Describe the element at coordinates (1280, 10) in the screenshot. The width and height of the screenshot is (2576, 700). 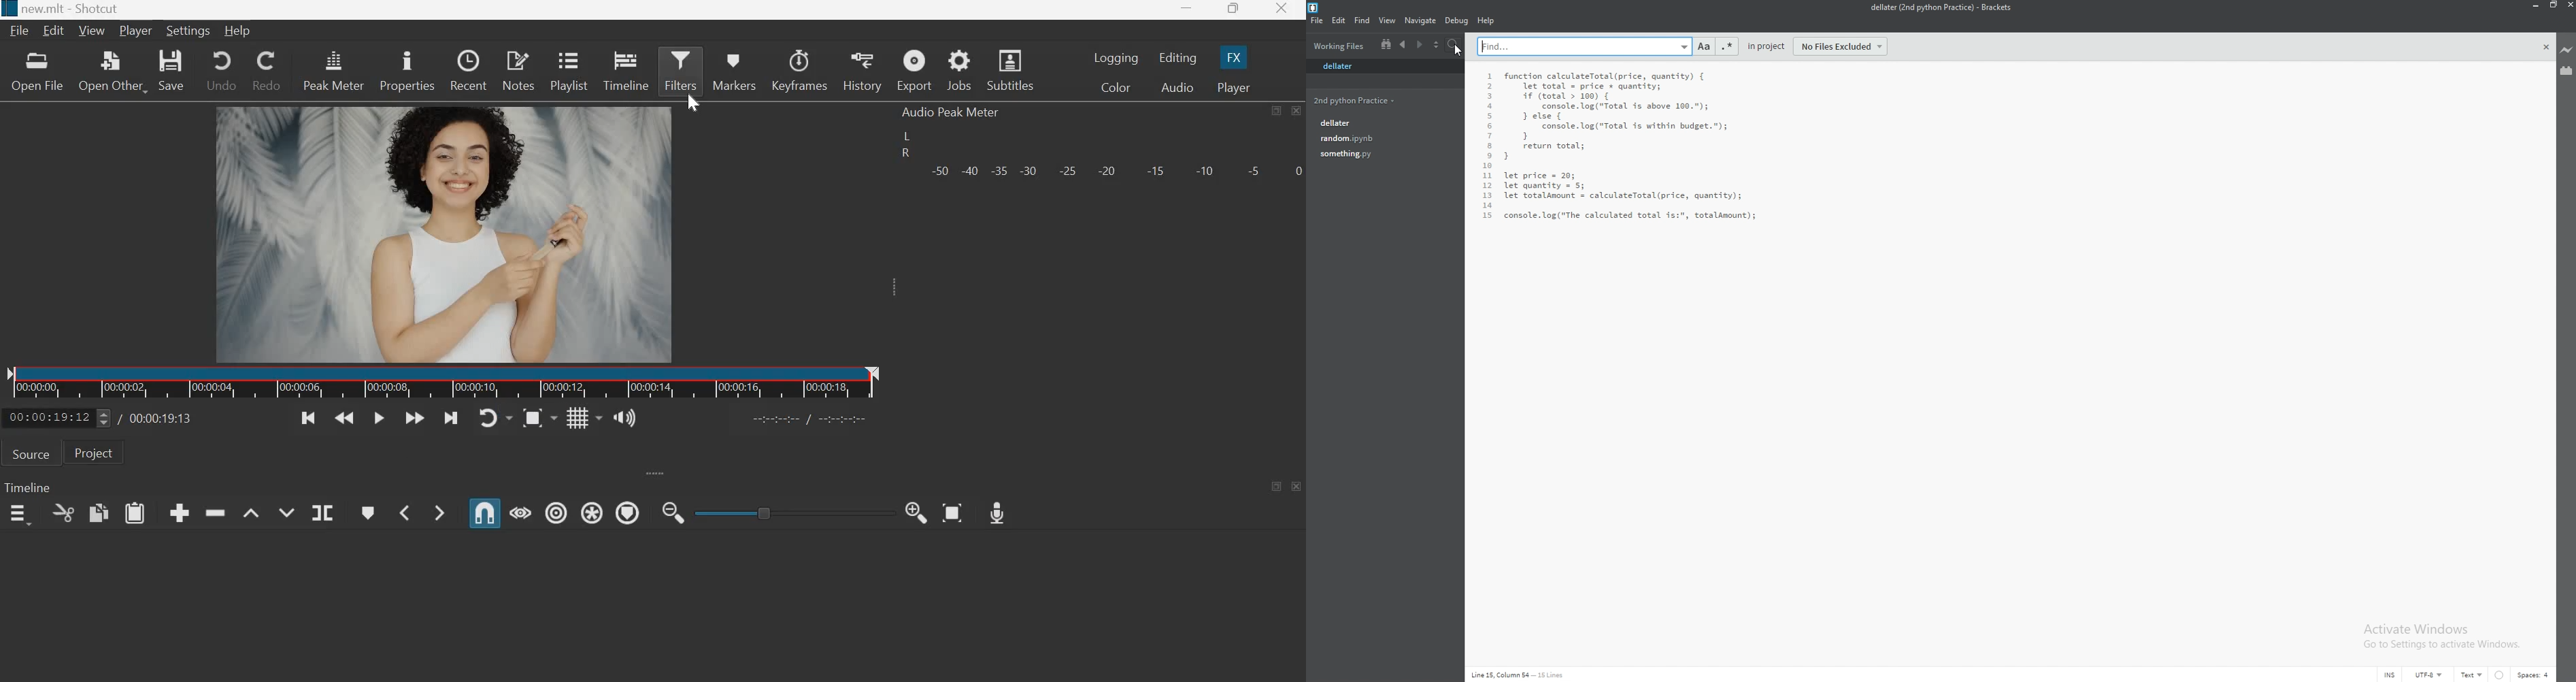
I see `close` at that location.